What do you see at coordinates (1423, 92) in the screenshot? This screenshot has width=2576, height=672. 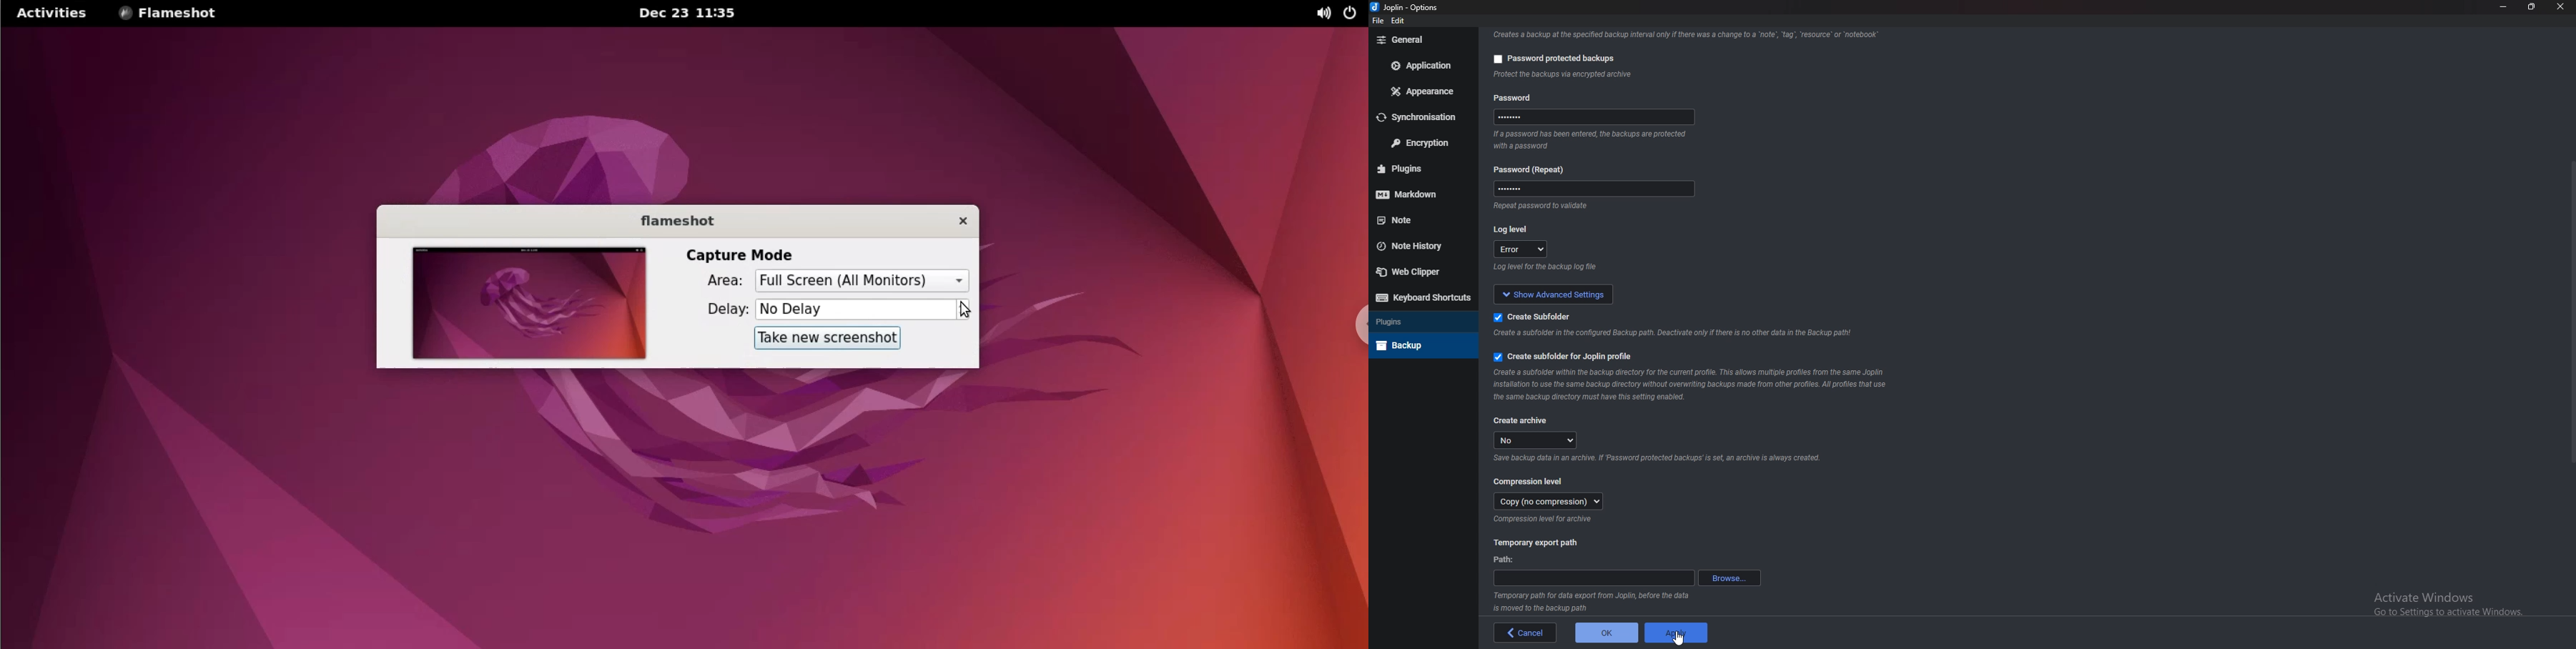 I see `Appearance` at bounding box center [1423, 92].